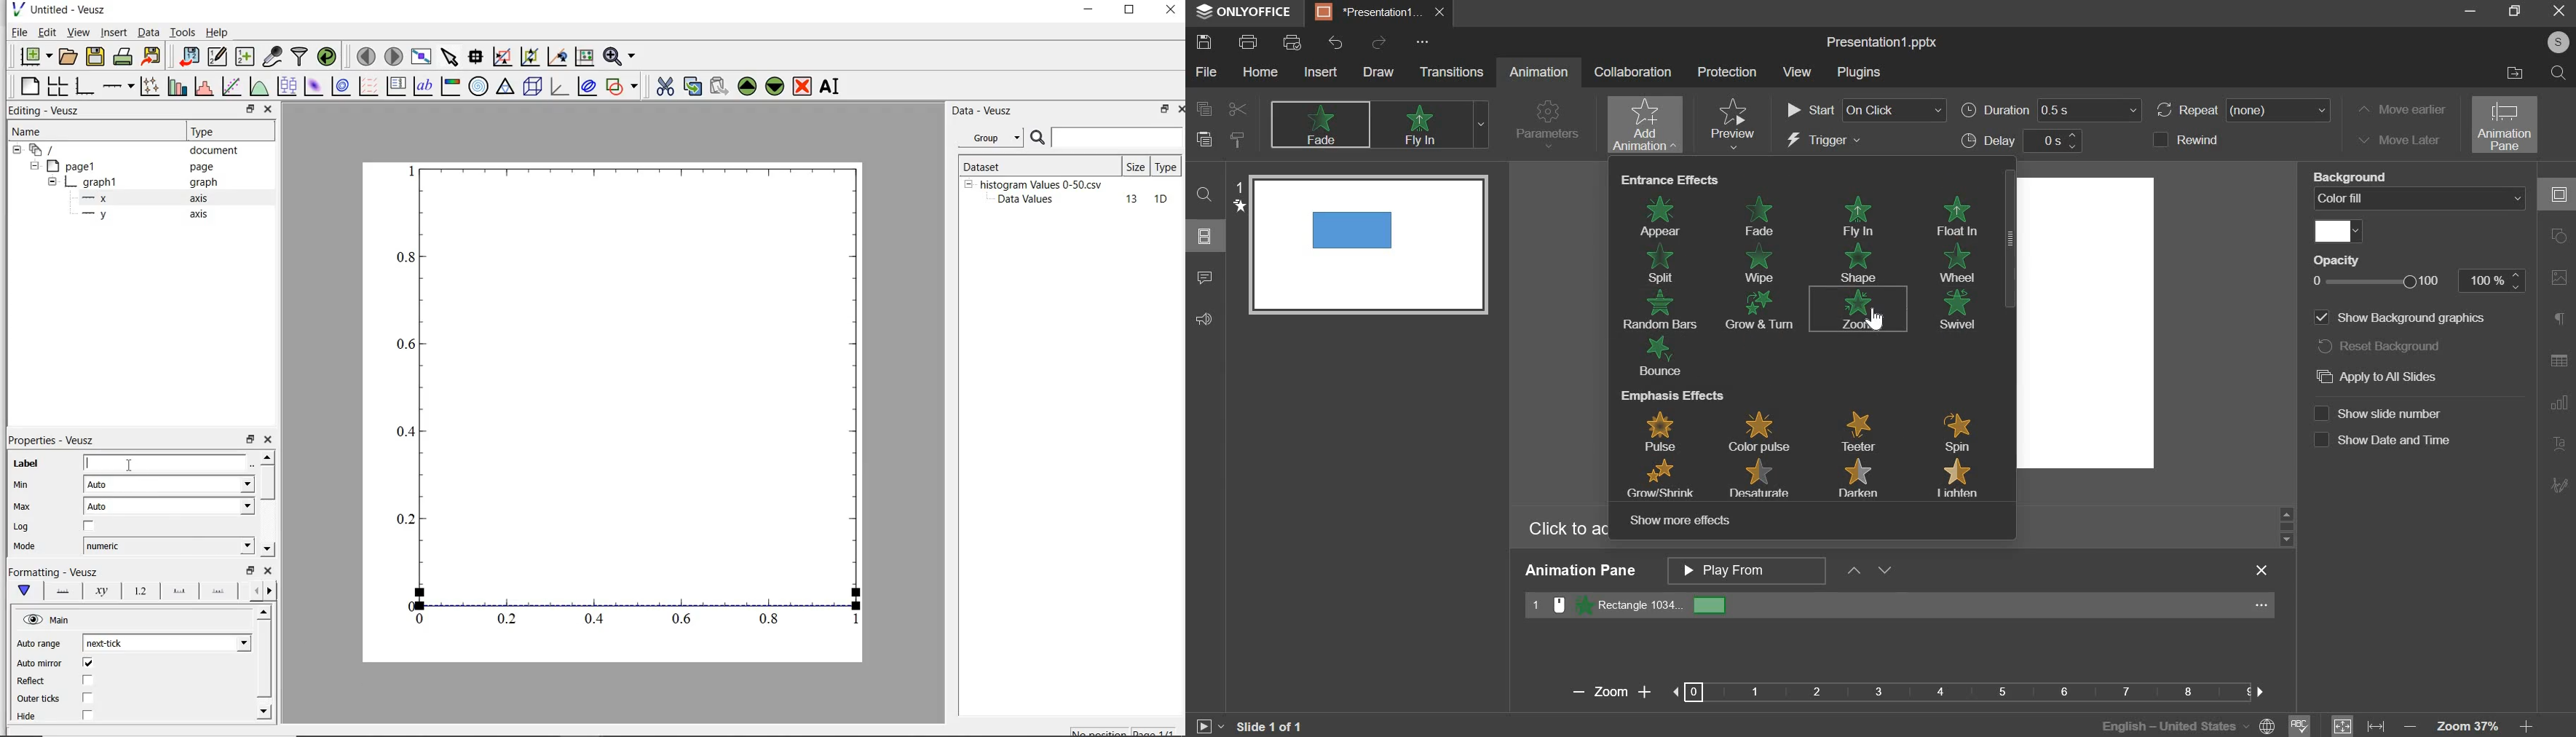  What do you see at coordinates (1643, 692) in the screenshot?
I see `Zoom in` at bounding box center [1643, 692].